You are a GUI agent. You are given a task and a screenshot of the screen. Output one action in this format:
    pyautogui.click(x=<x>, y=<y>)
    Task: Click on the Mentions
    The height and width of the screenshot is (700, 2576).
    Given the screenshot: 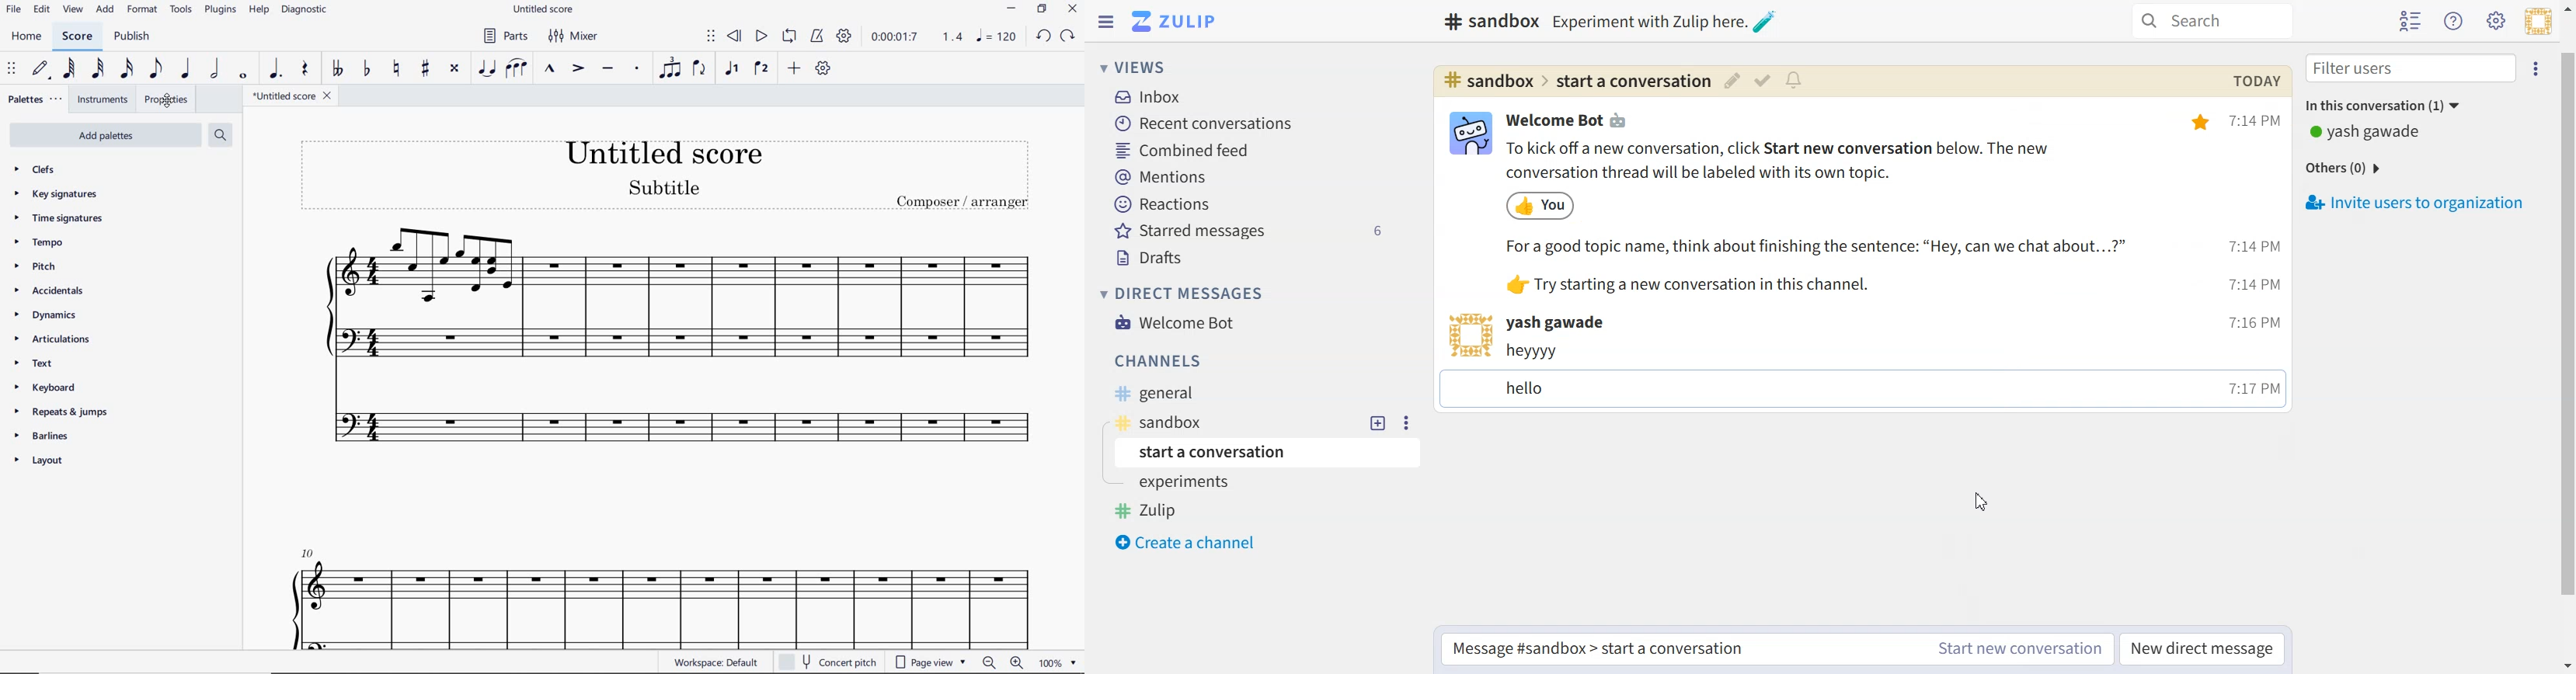 What is the action you would take?
    pyautogui.click(x=1161, y=177)
    